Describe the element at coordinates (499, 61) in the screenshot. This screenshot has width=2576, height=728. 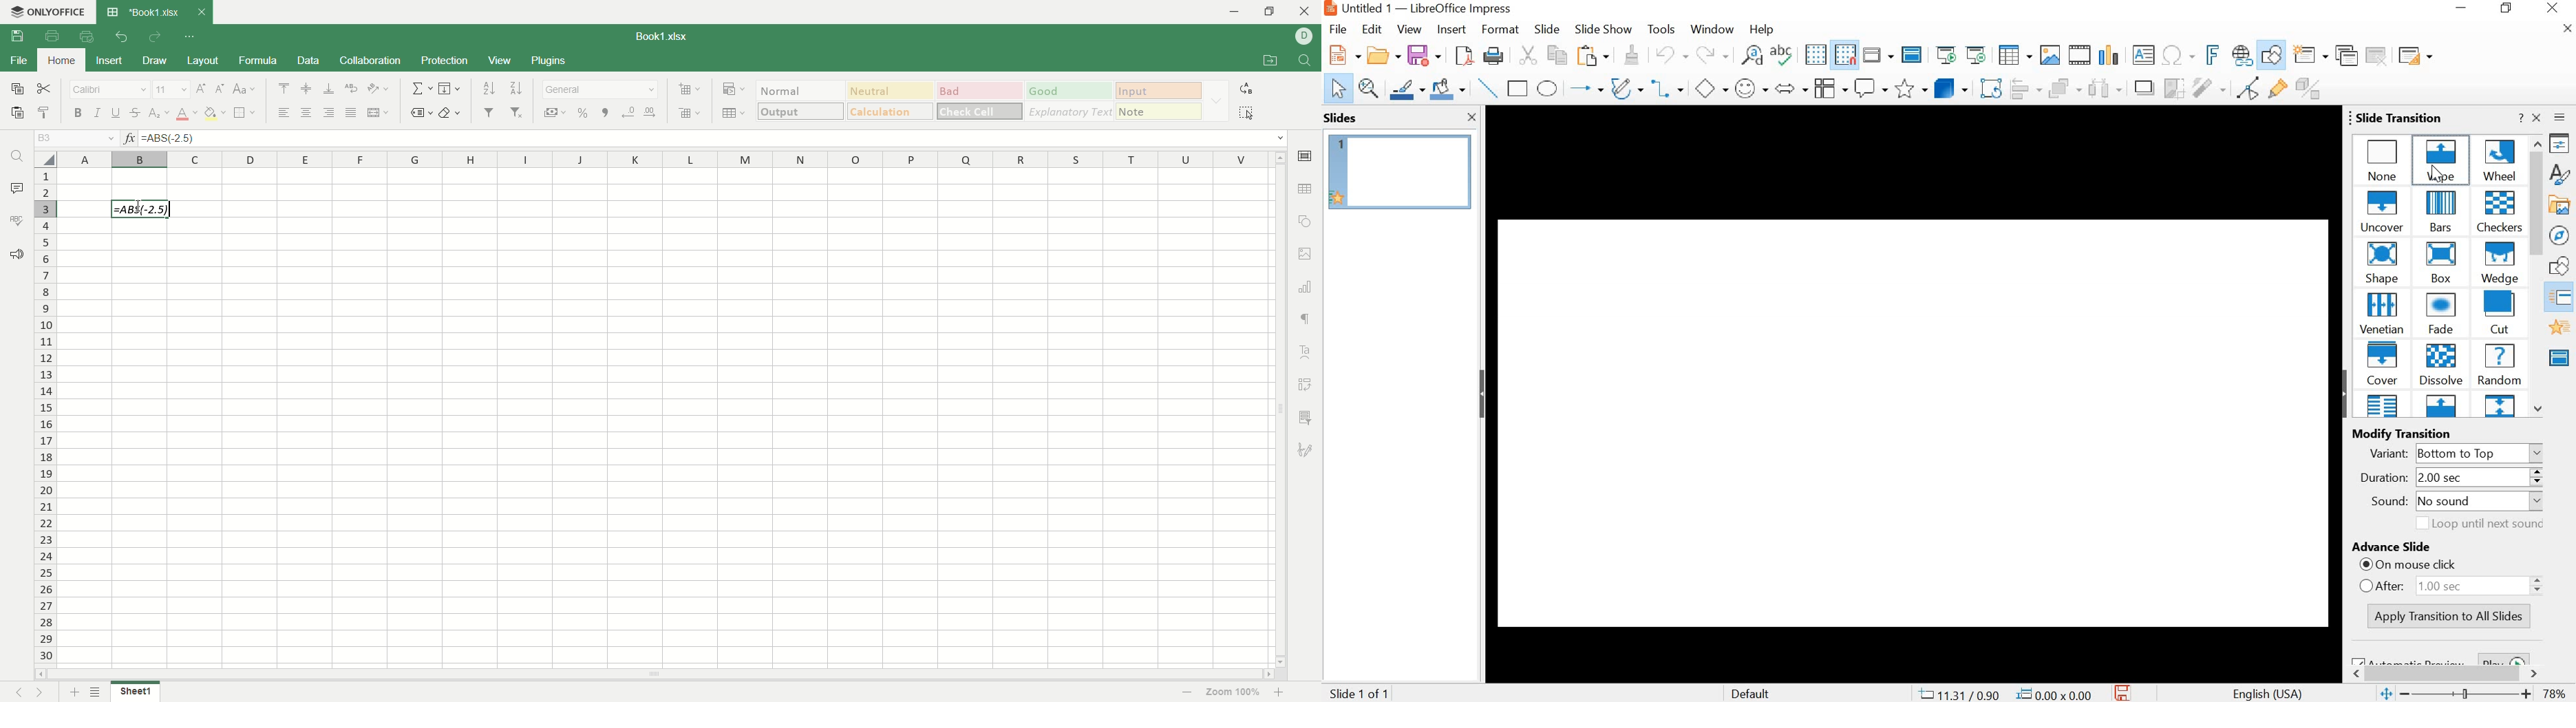
I see `` at that location.